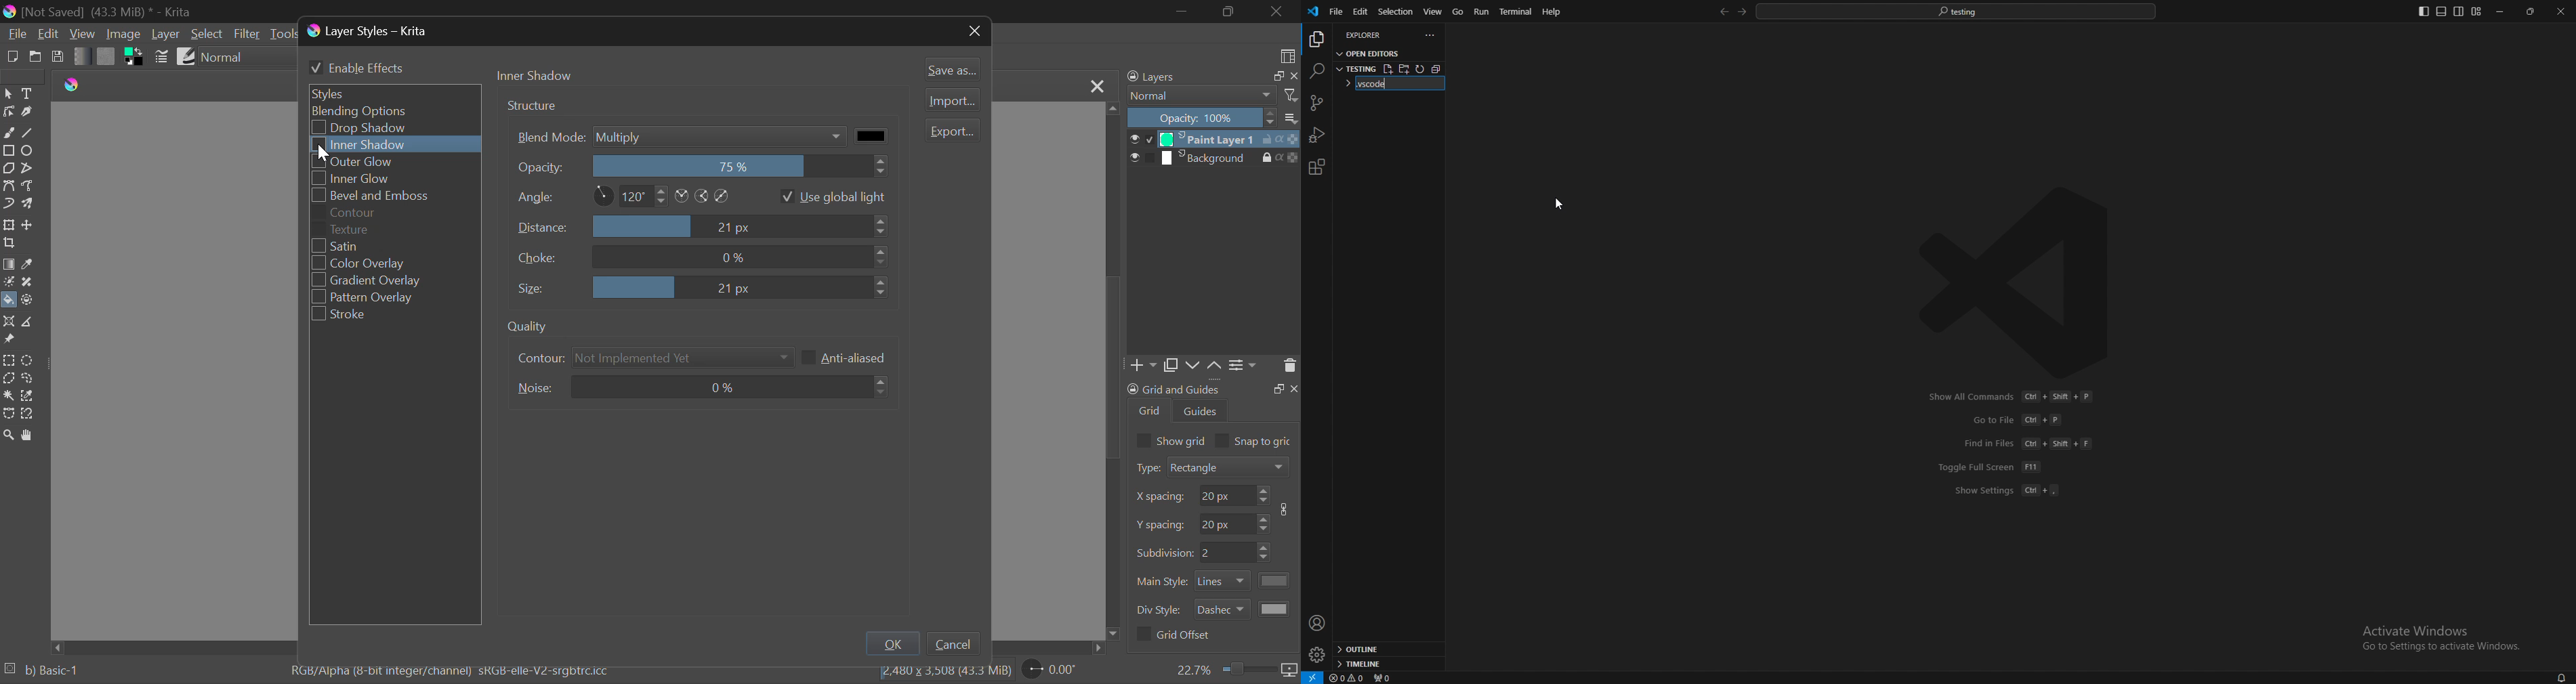 This screenshot has width=2576, height=700. I want to click on new folder, so click(1405, 68).